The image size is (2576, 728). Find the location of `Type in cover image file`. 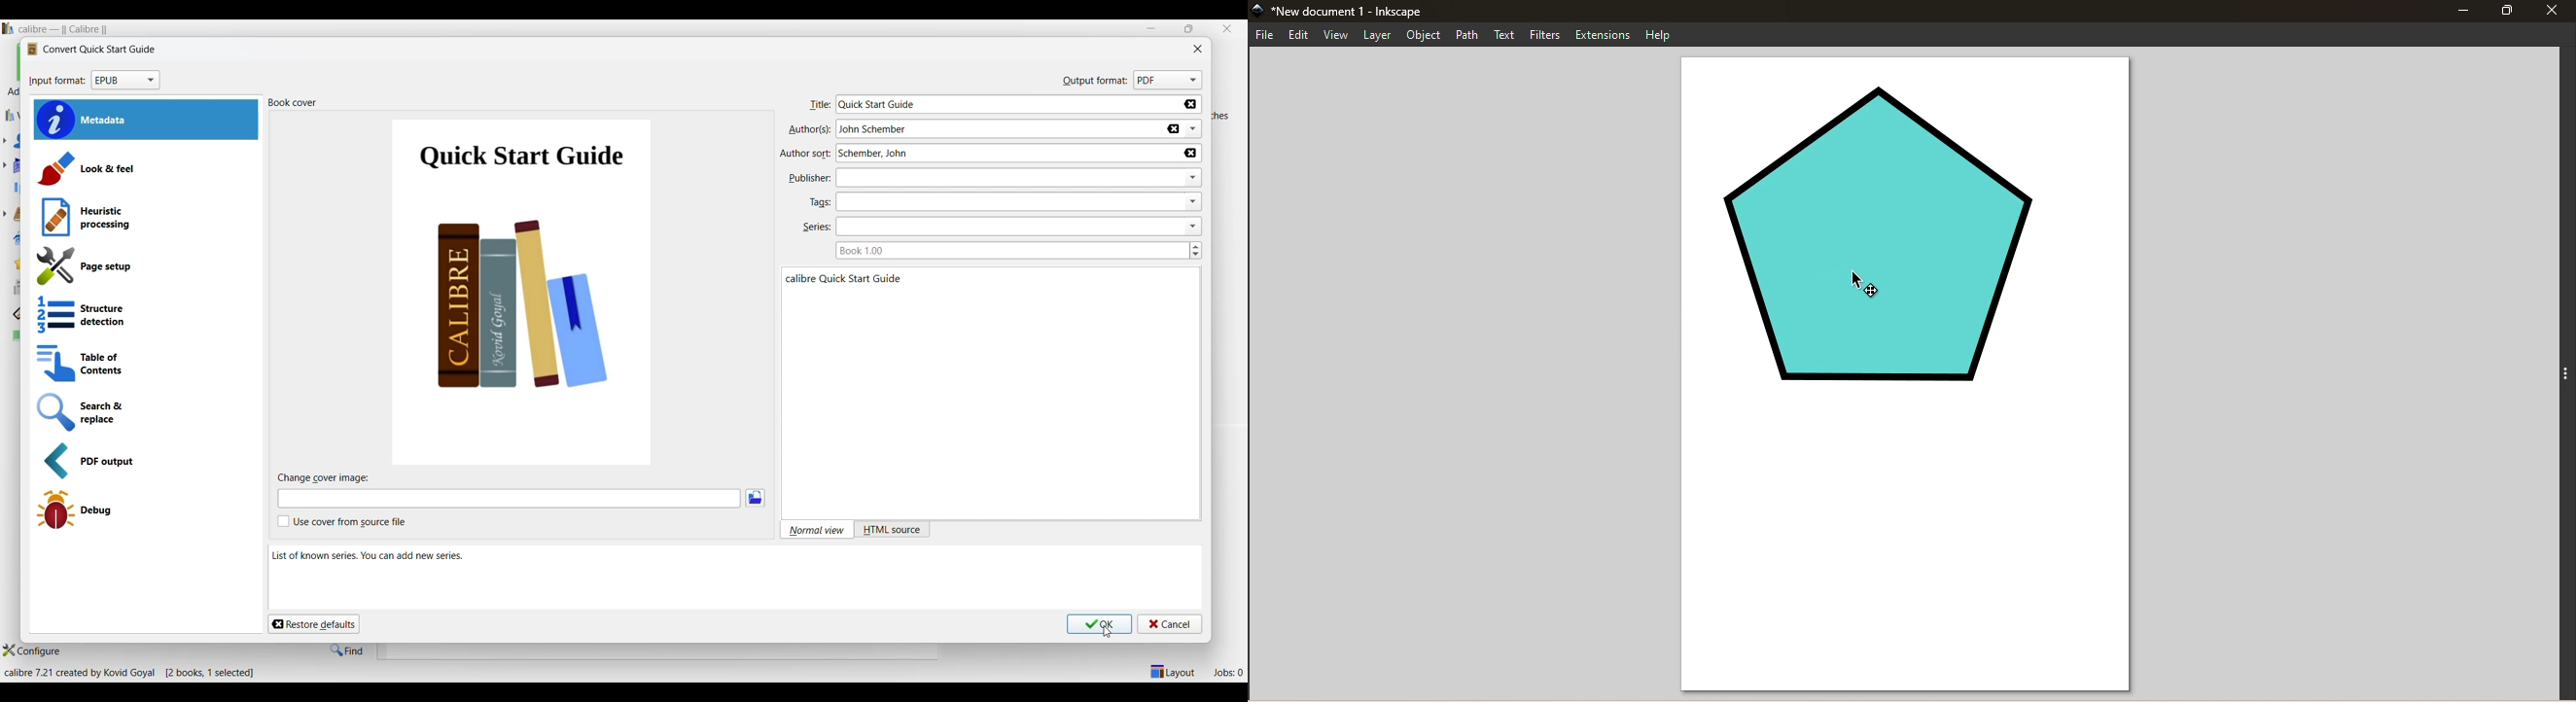

Type in cover image file is located at coordinates (509, 499).